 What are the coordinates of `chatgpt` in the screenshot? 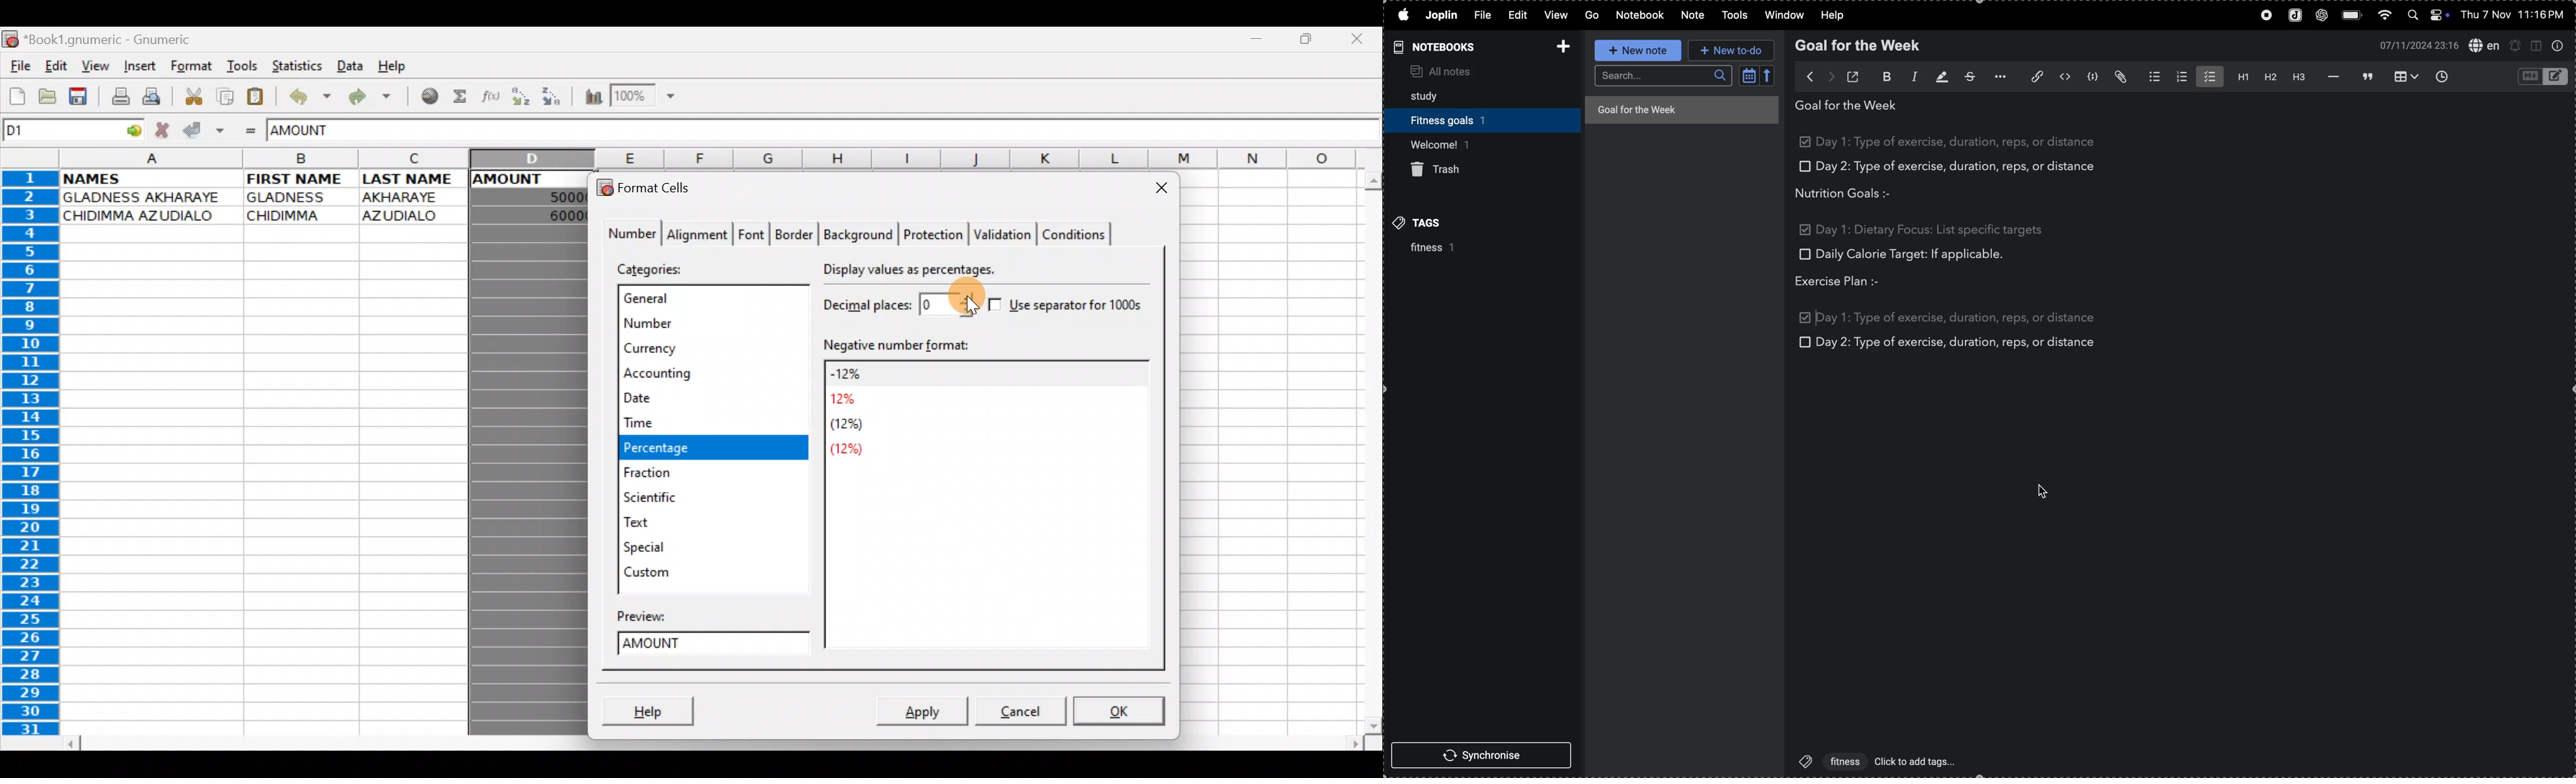 It's located at (2321, 15).